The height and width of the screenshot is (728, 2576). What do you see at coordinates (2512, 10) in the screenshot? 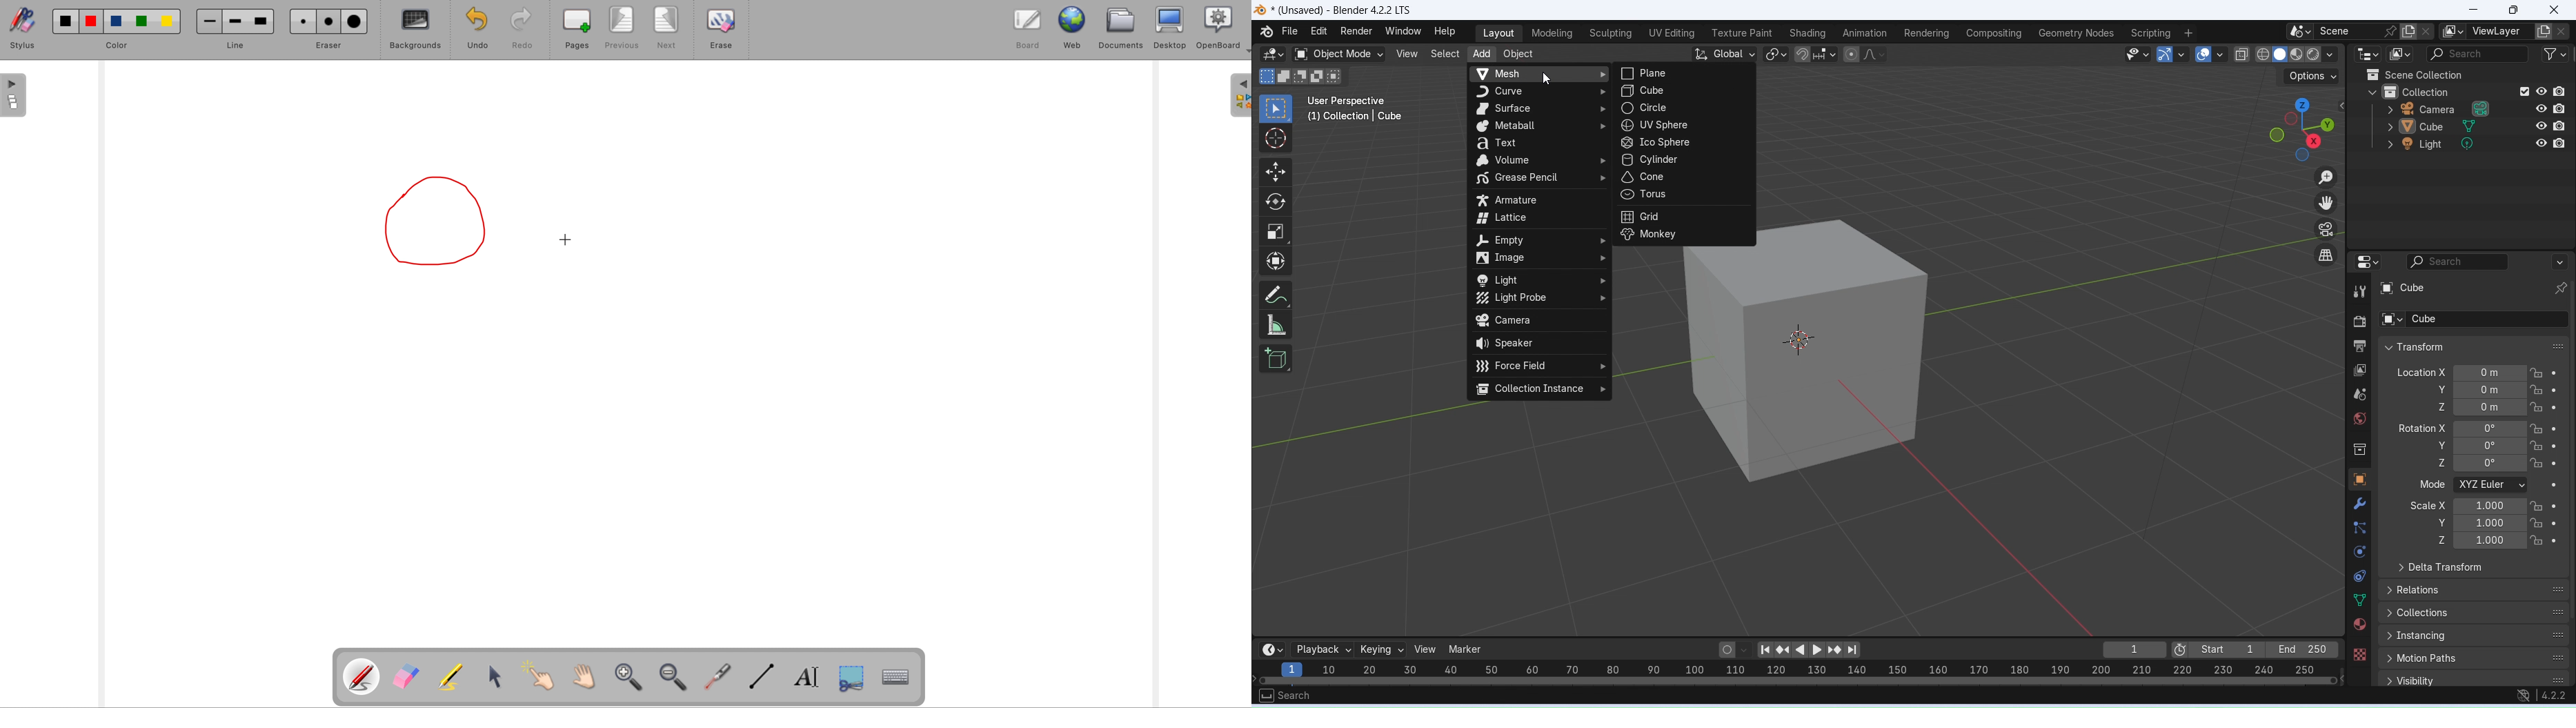
I see `Maximize` at bounding box center [2512, 10].